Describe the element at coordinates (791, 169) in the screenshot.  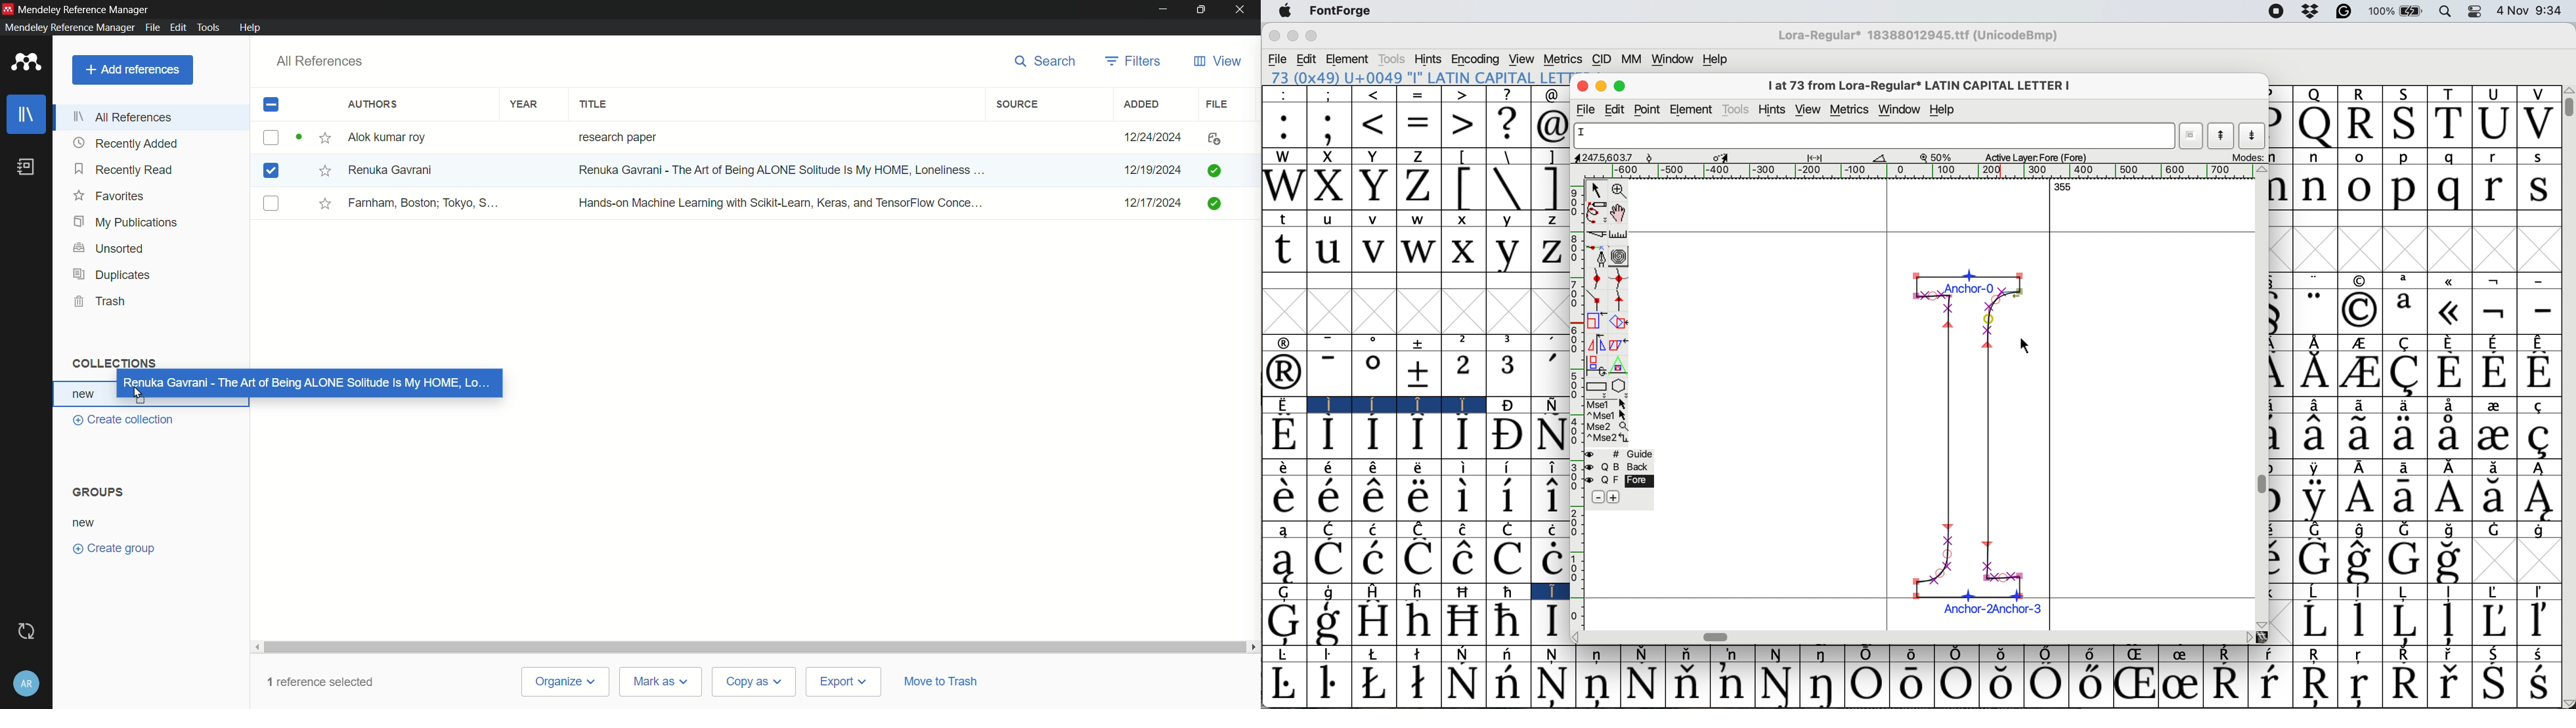
I see `Renuka Gavrani - The Art of Being ALONE Solitude Is My HOME, Loneliness ...` at that location.